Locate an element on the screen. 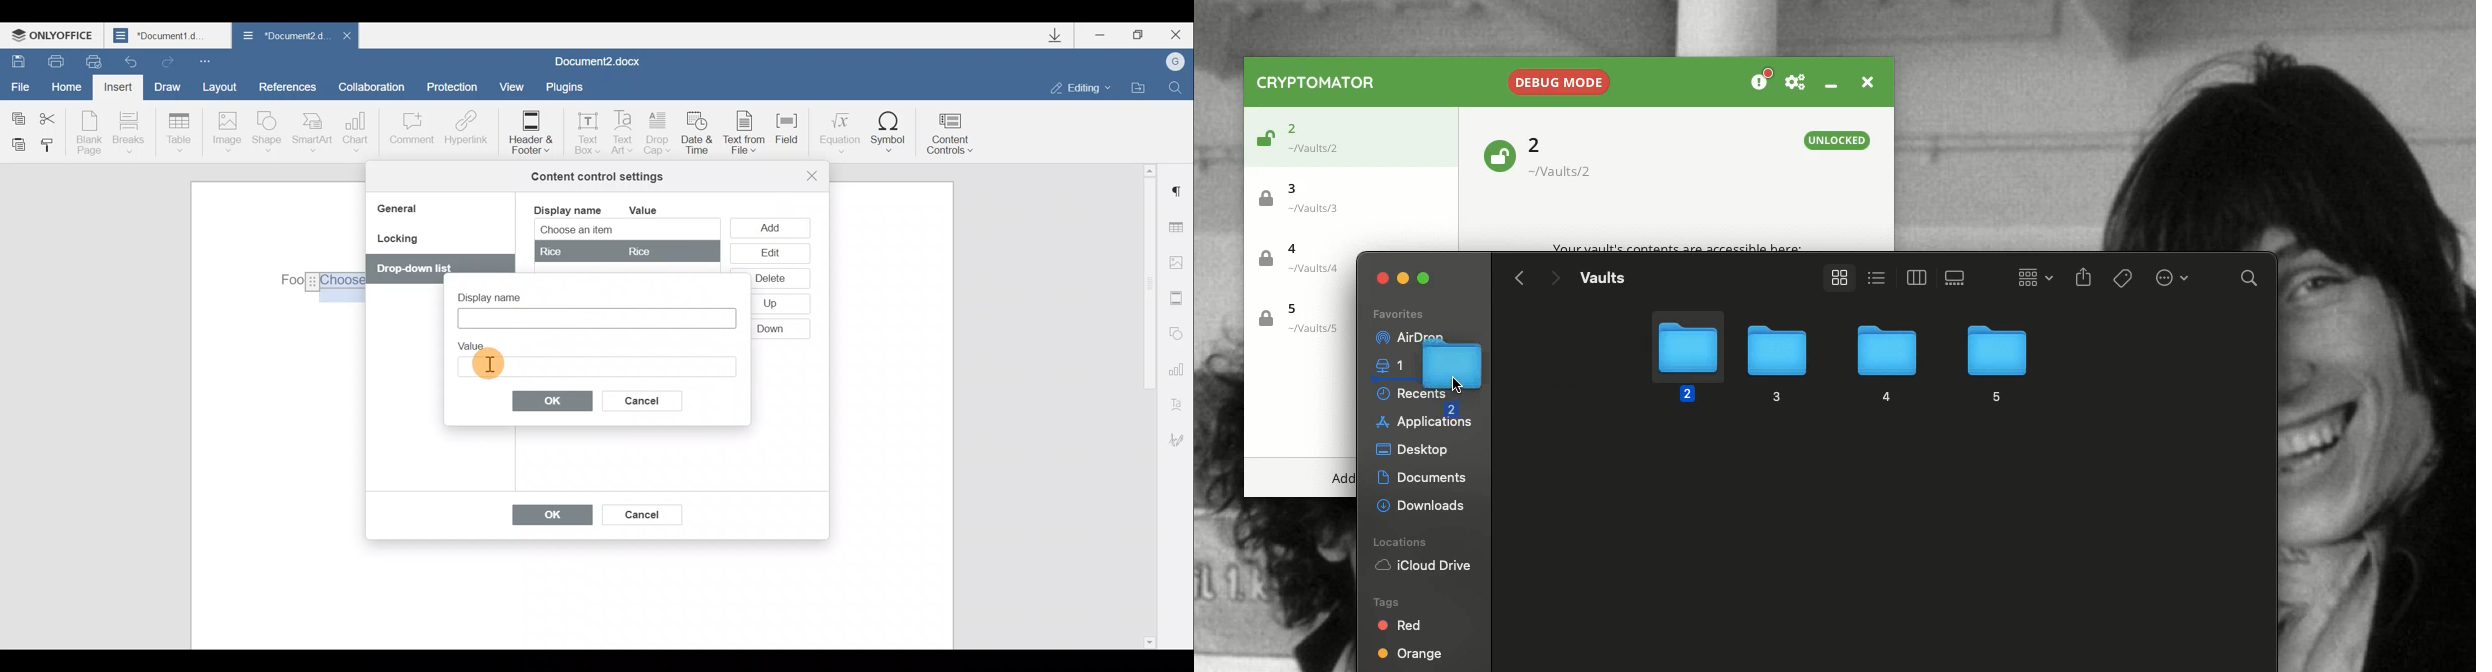  1 is located at coordinates (1394, 366).